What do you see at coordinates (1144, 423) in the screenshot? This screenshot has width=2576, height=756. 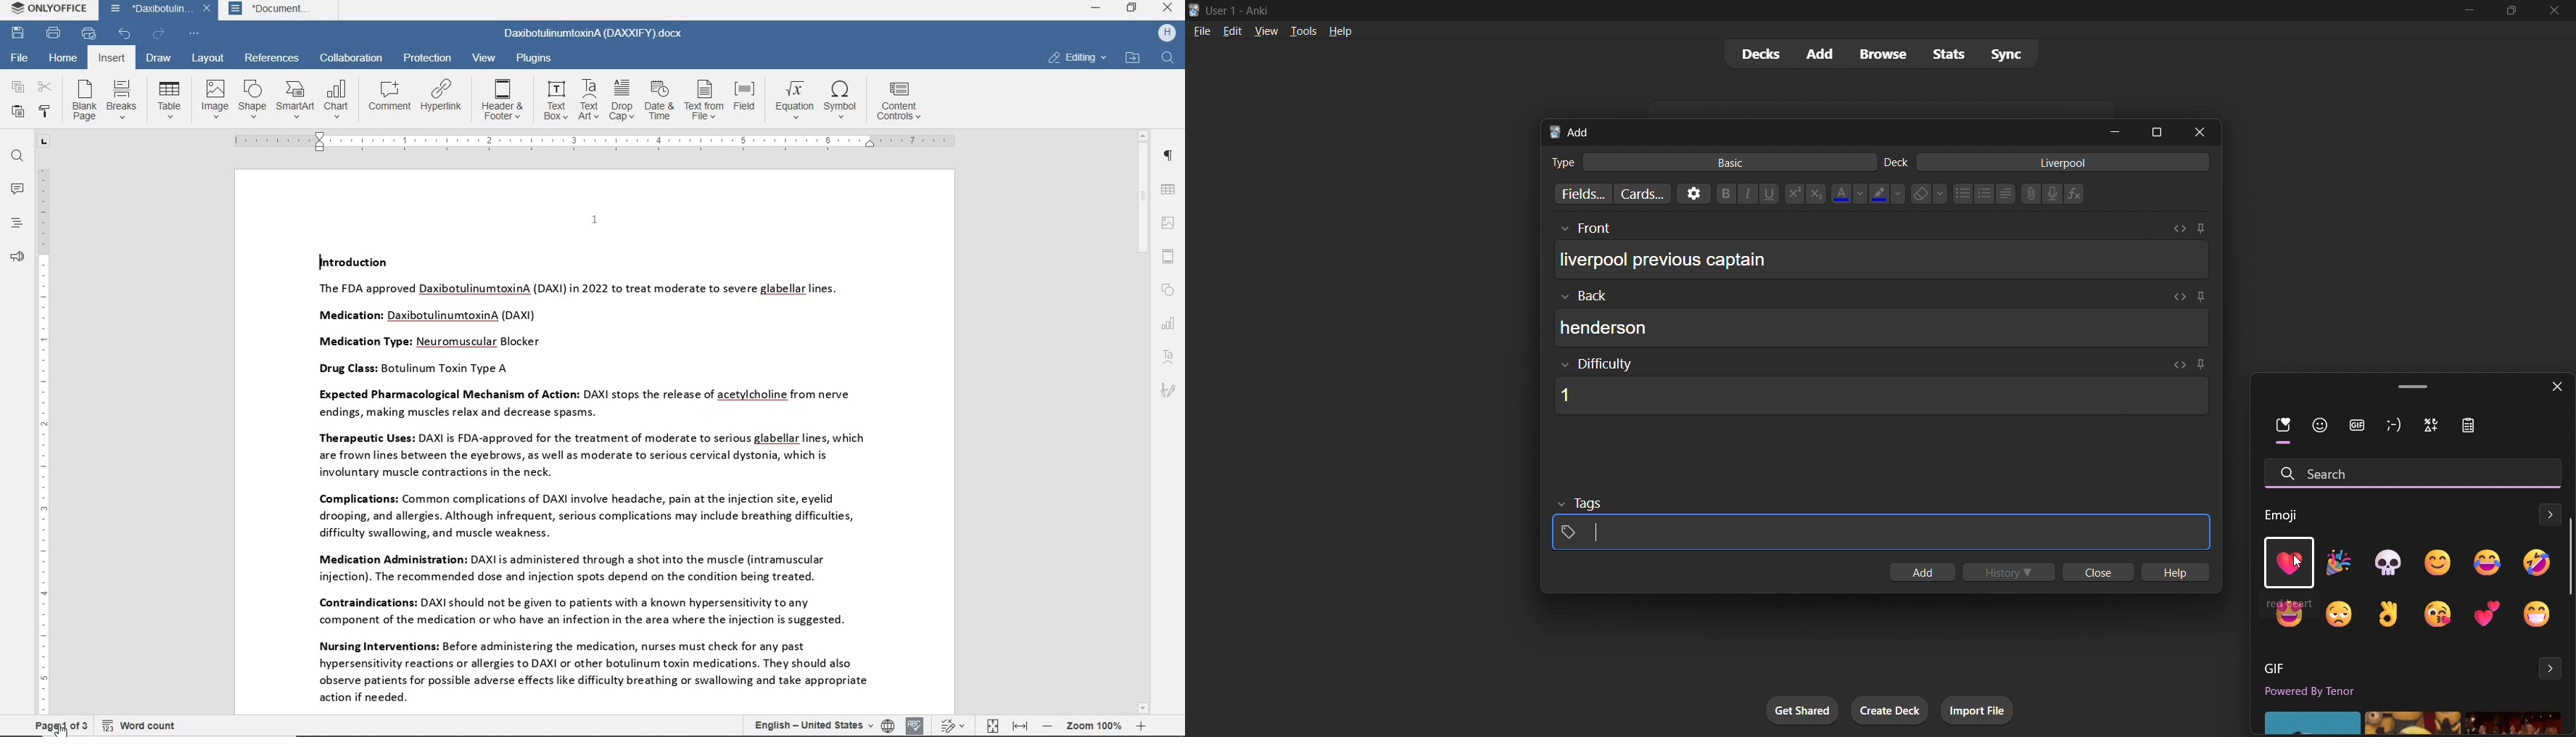 I see `scrollbar` at bounding box center [1144, 423].